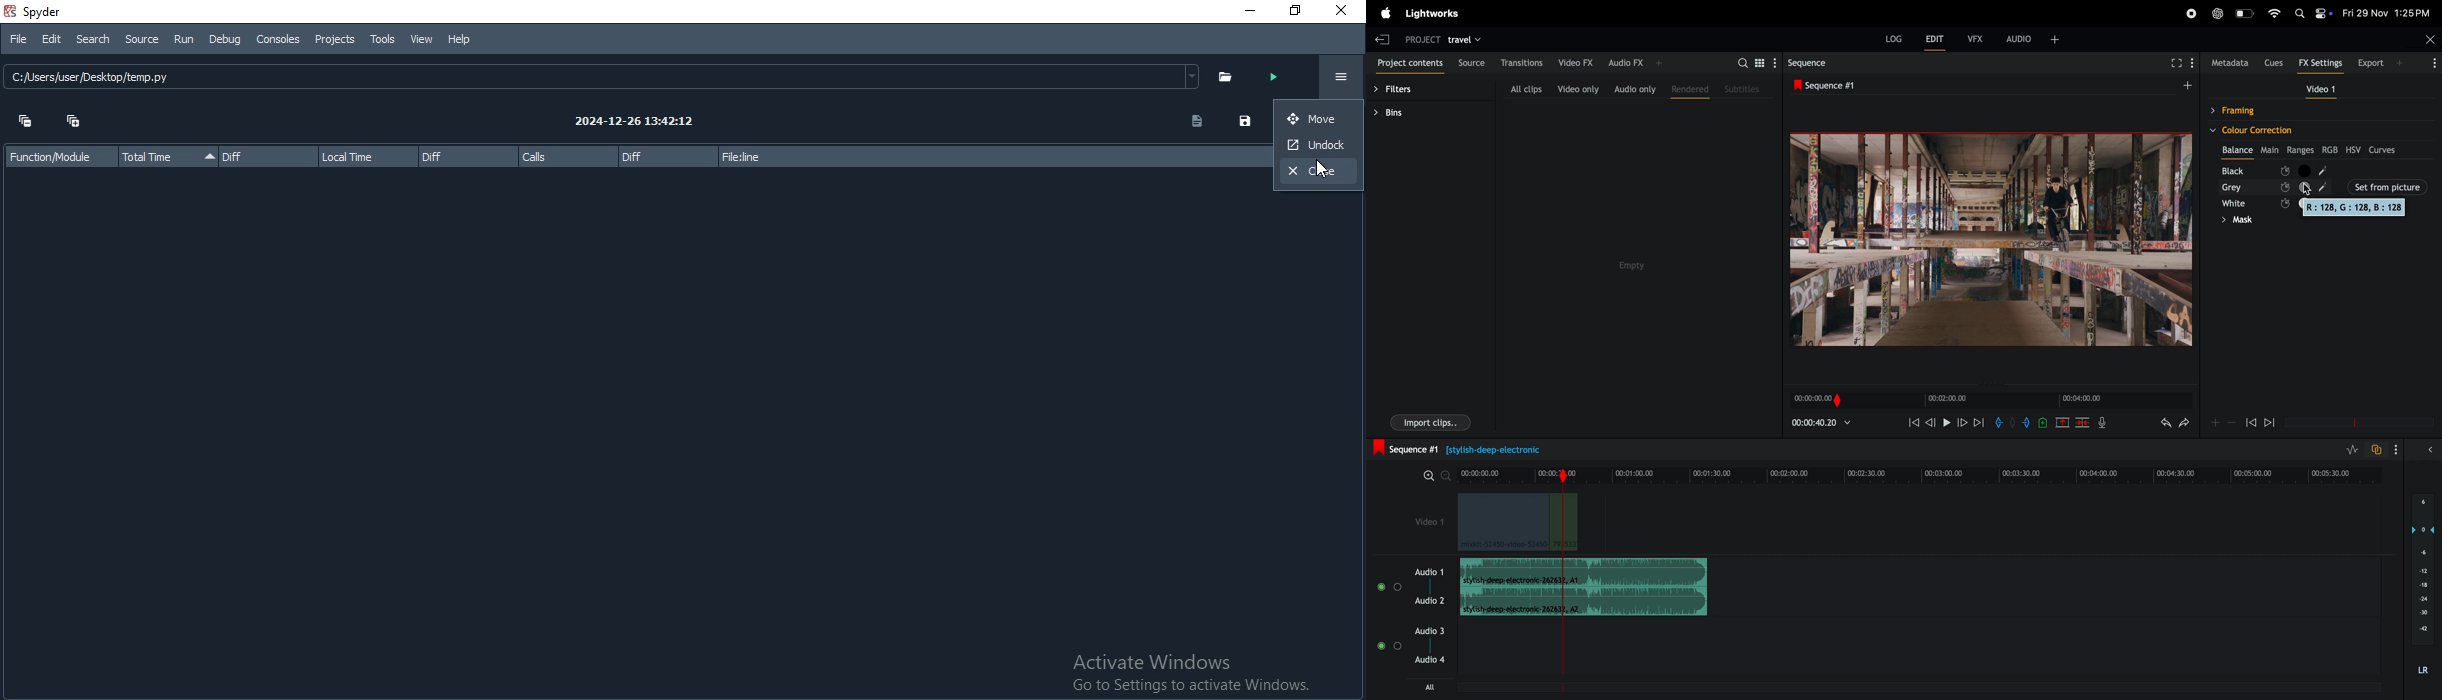  What do you see at coordinates (2236, 204) in the screenshot?
I see `white` at bounding box center [2236, 204].